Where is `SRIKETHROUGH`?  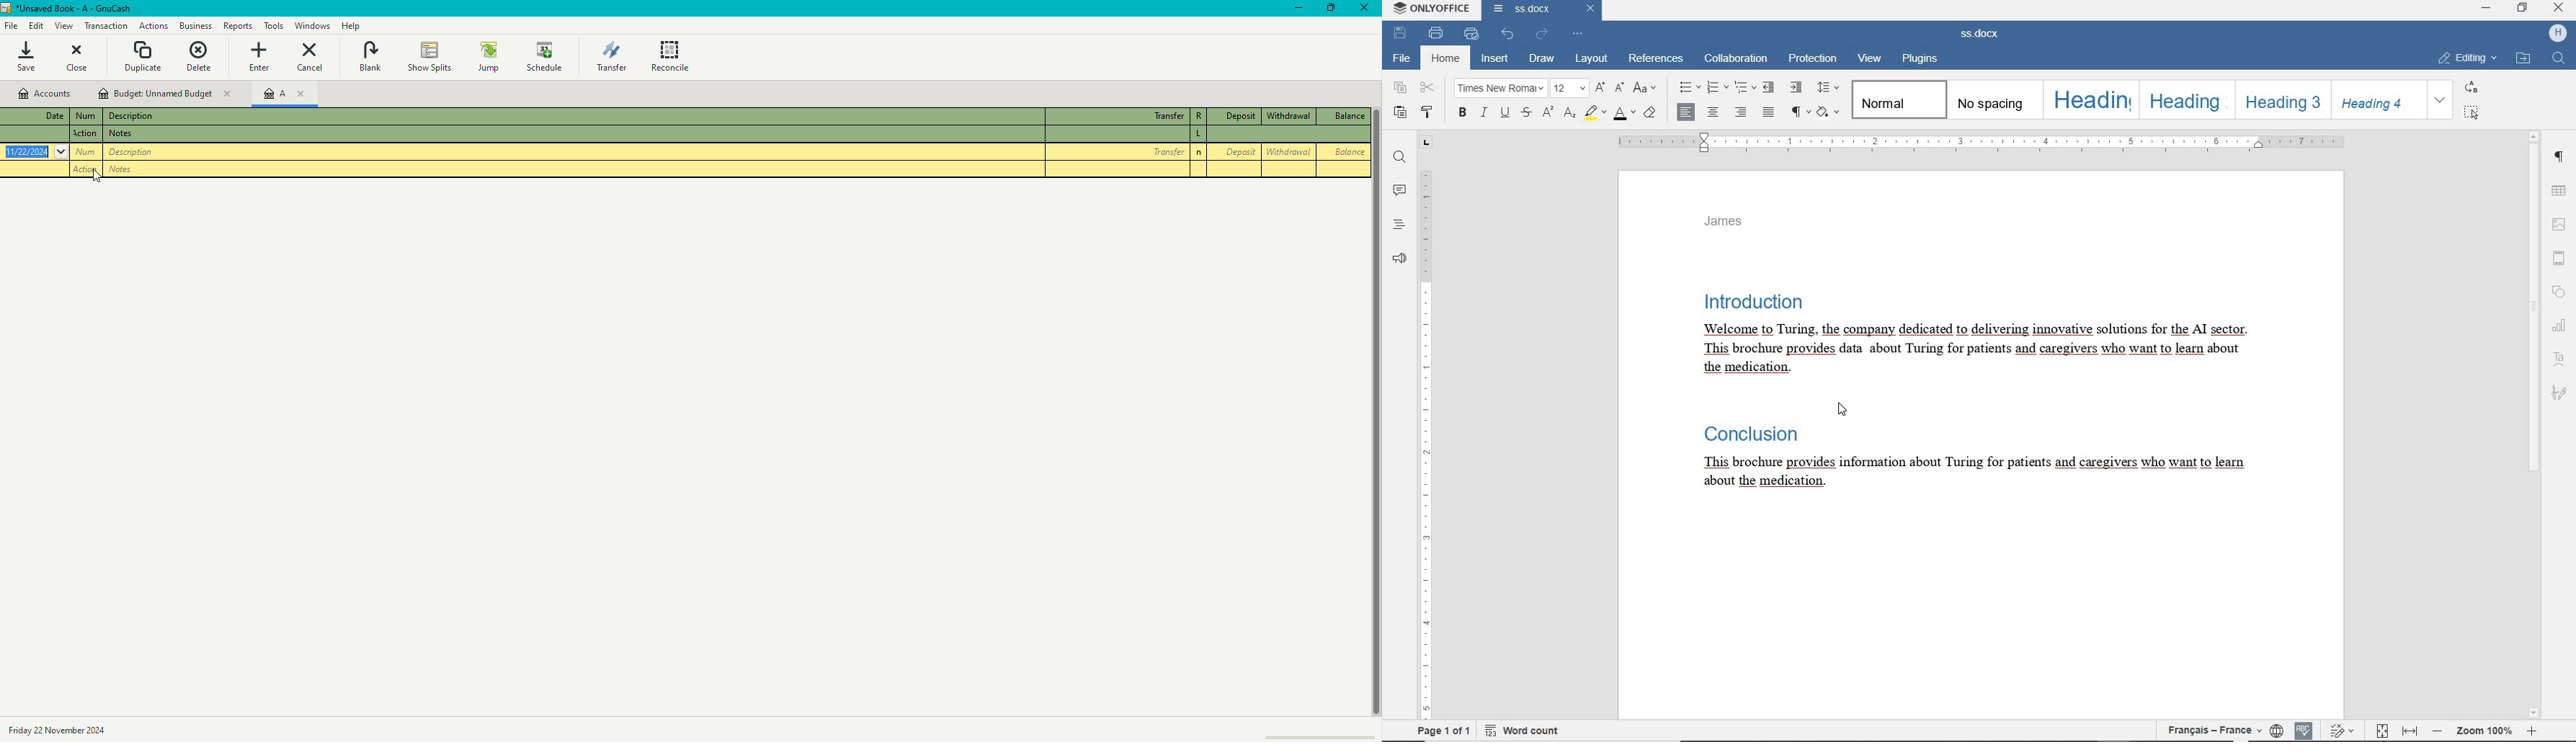 SRIKETHROUGH is located at coordinates (1526, 114).